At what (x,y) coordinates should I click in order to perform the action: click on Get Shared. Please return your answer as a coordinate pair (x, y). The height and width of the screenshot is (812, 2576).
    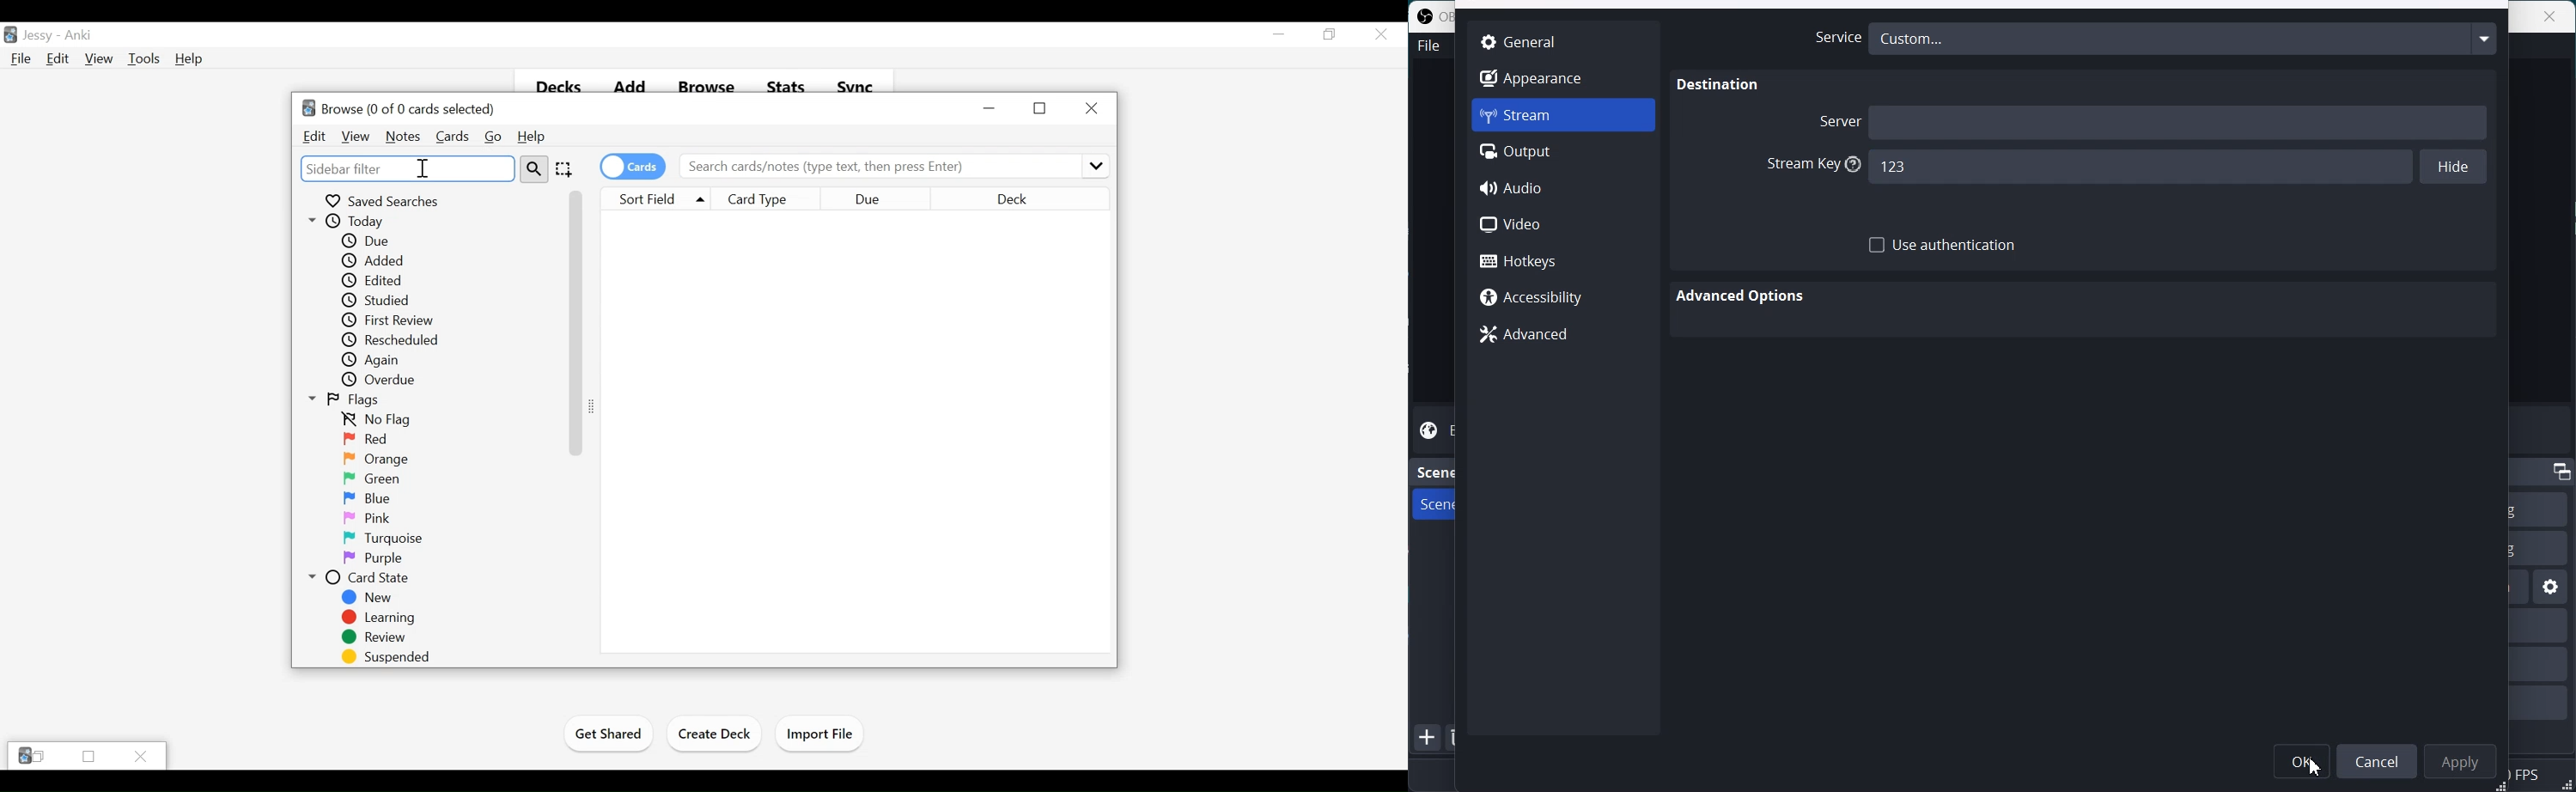
    Looking at the image, I should click on (609, 736).